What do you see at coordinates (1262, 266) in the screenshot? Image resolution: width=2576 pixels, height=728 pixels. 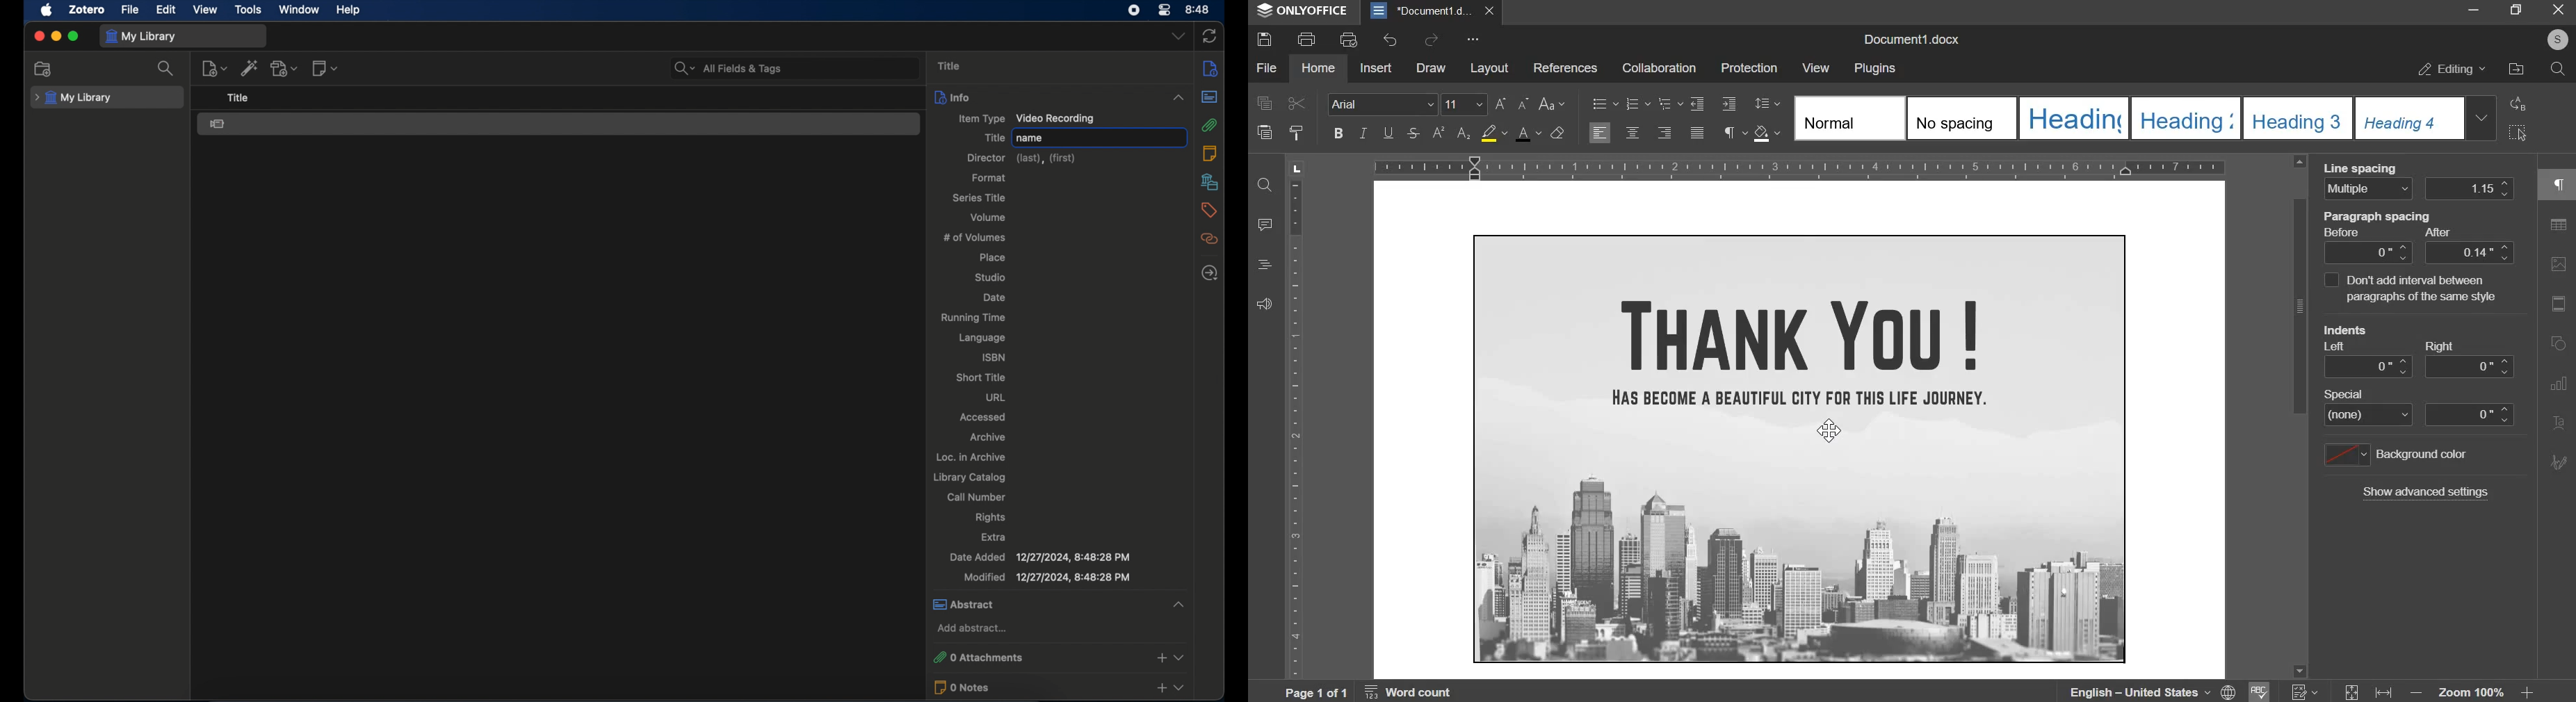 I see `headings` at bounding box center [1262, 266].